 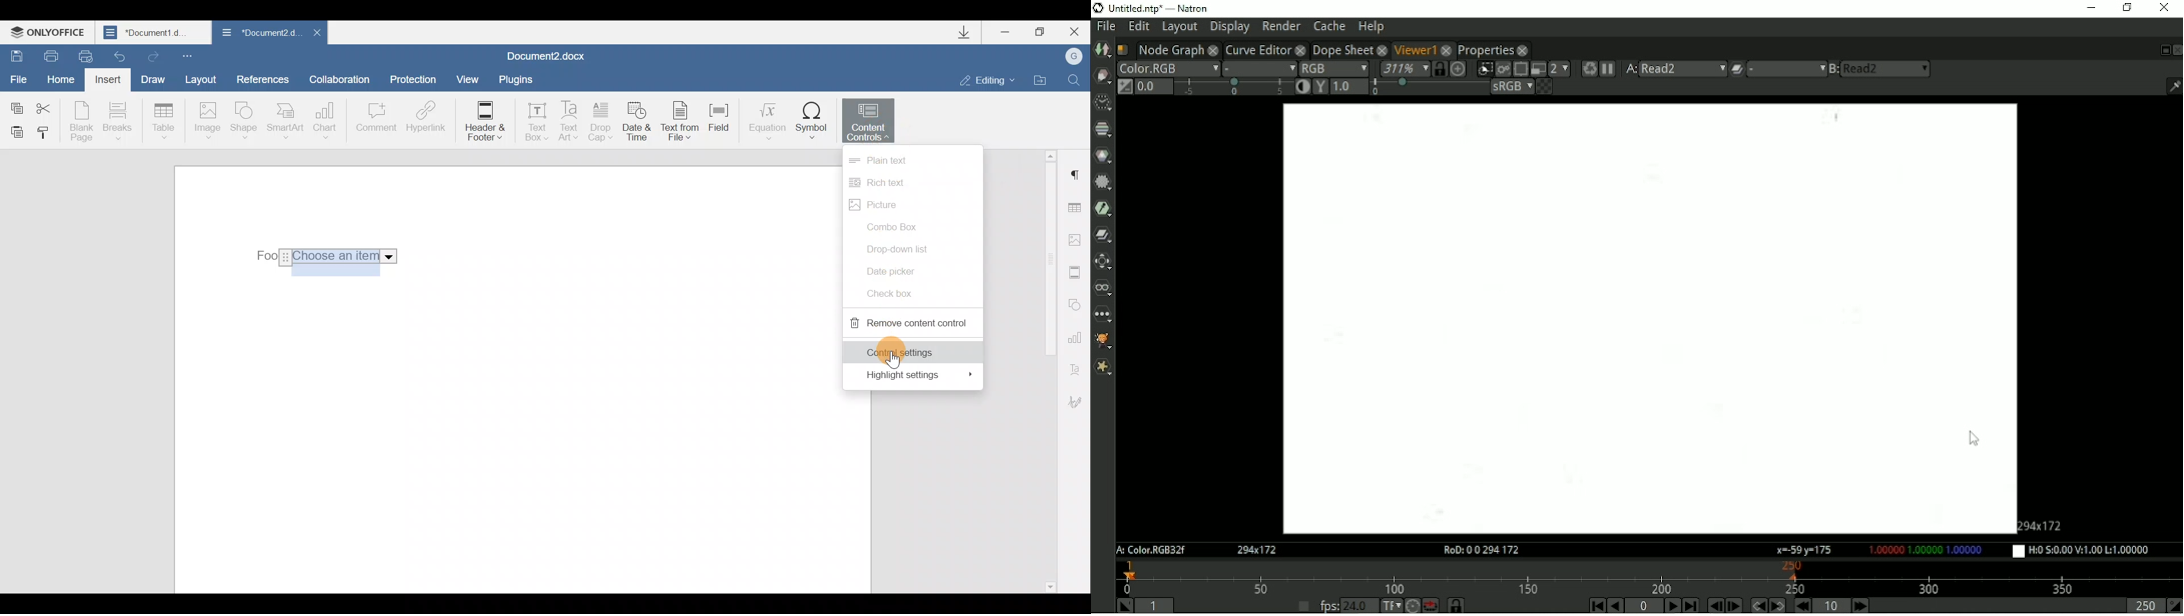 What do you see at coordinates (416, 81) in the screenshot?
I see `Protection` at bounding box center [416, 81].